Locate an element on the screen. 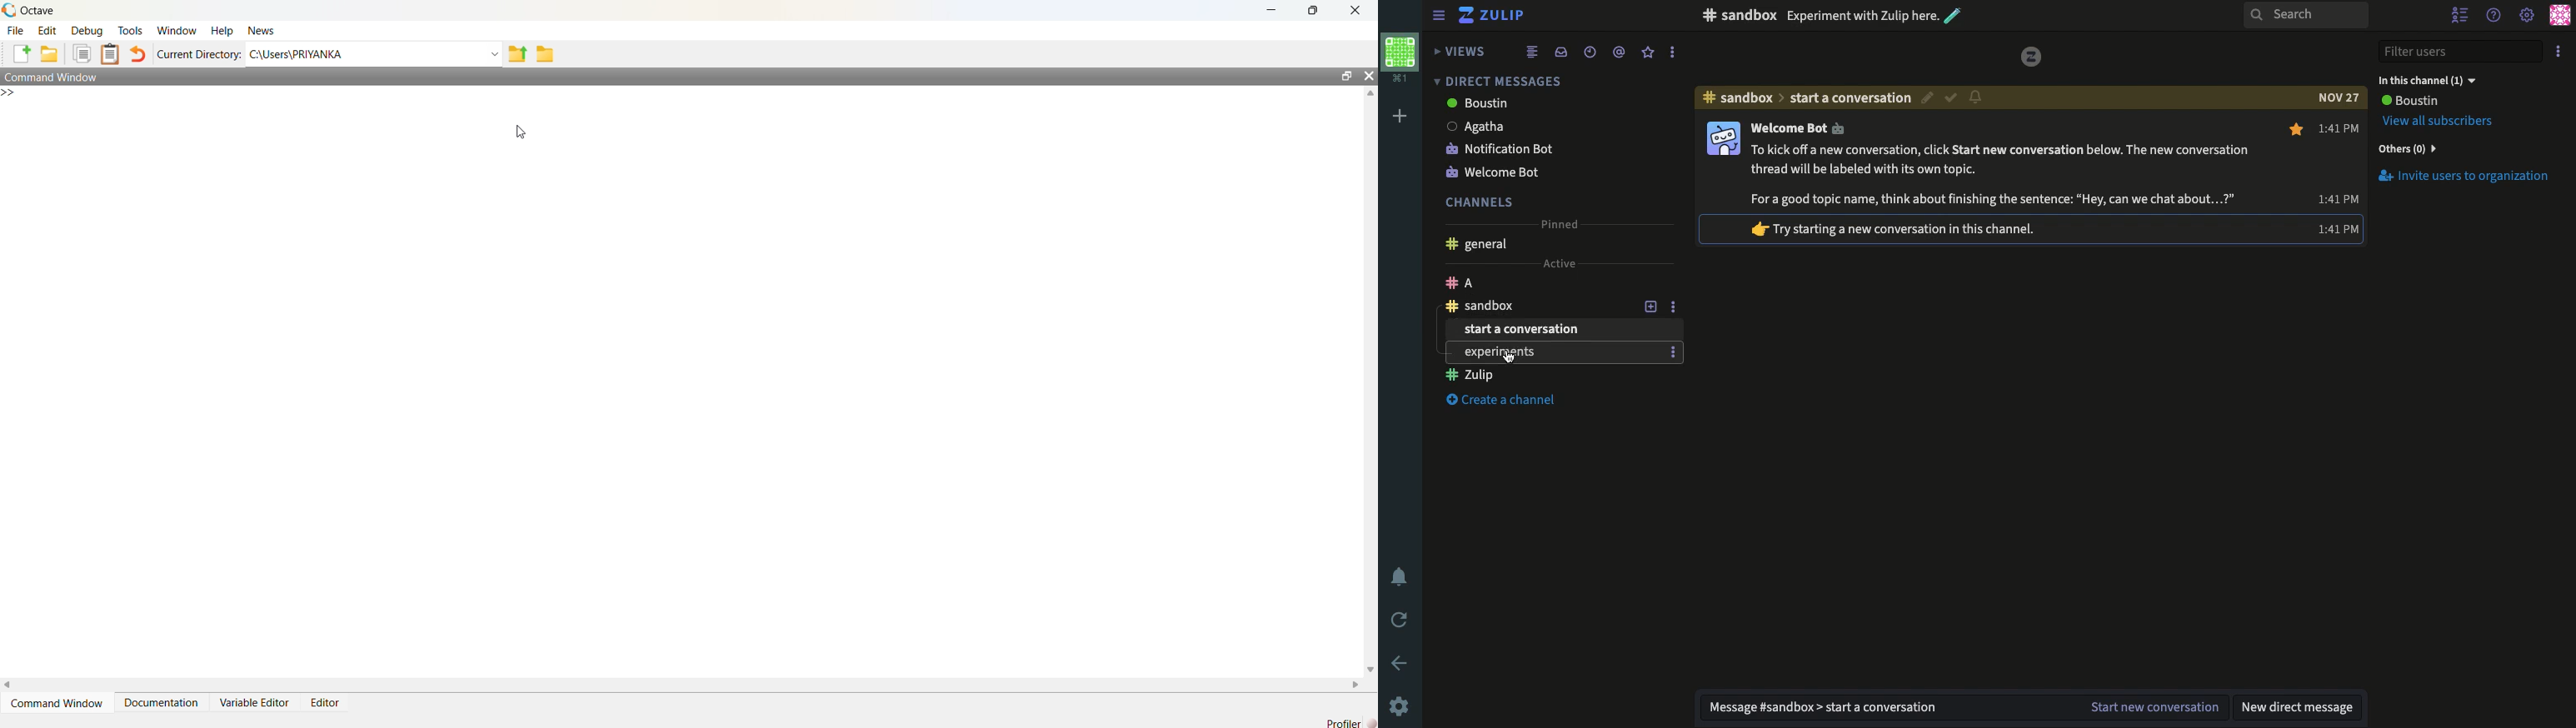 Image resolution: width=2576 pixels, height=728 pixels. time is located at coordinates (2337, 227).